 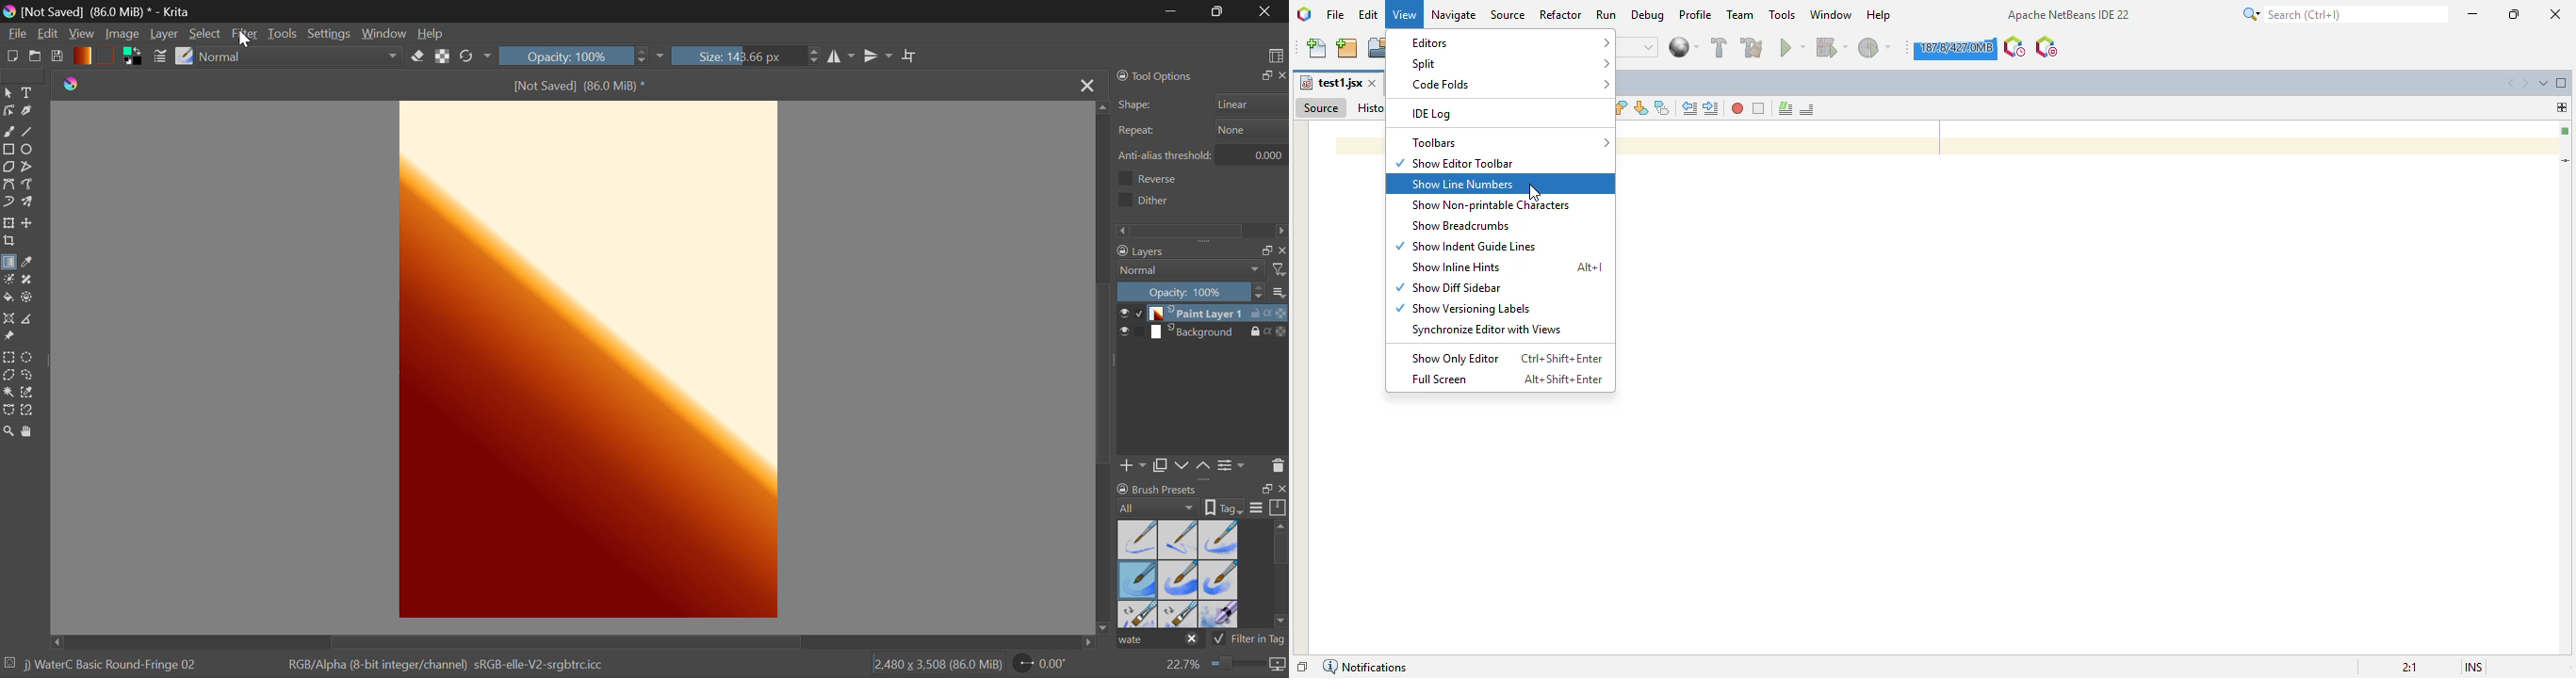 I want to click on insert mode, so click(x=2474, y=667).